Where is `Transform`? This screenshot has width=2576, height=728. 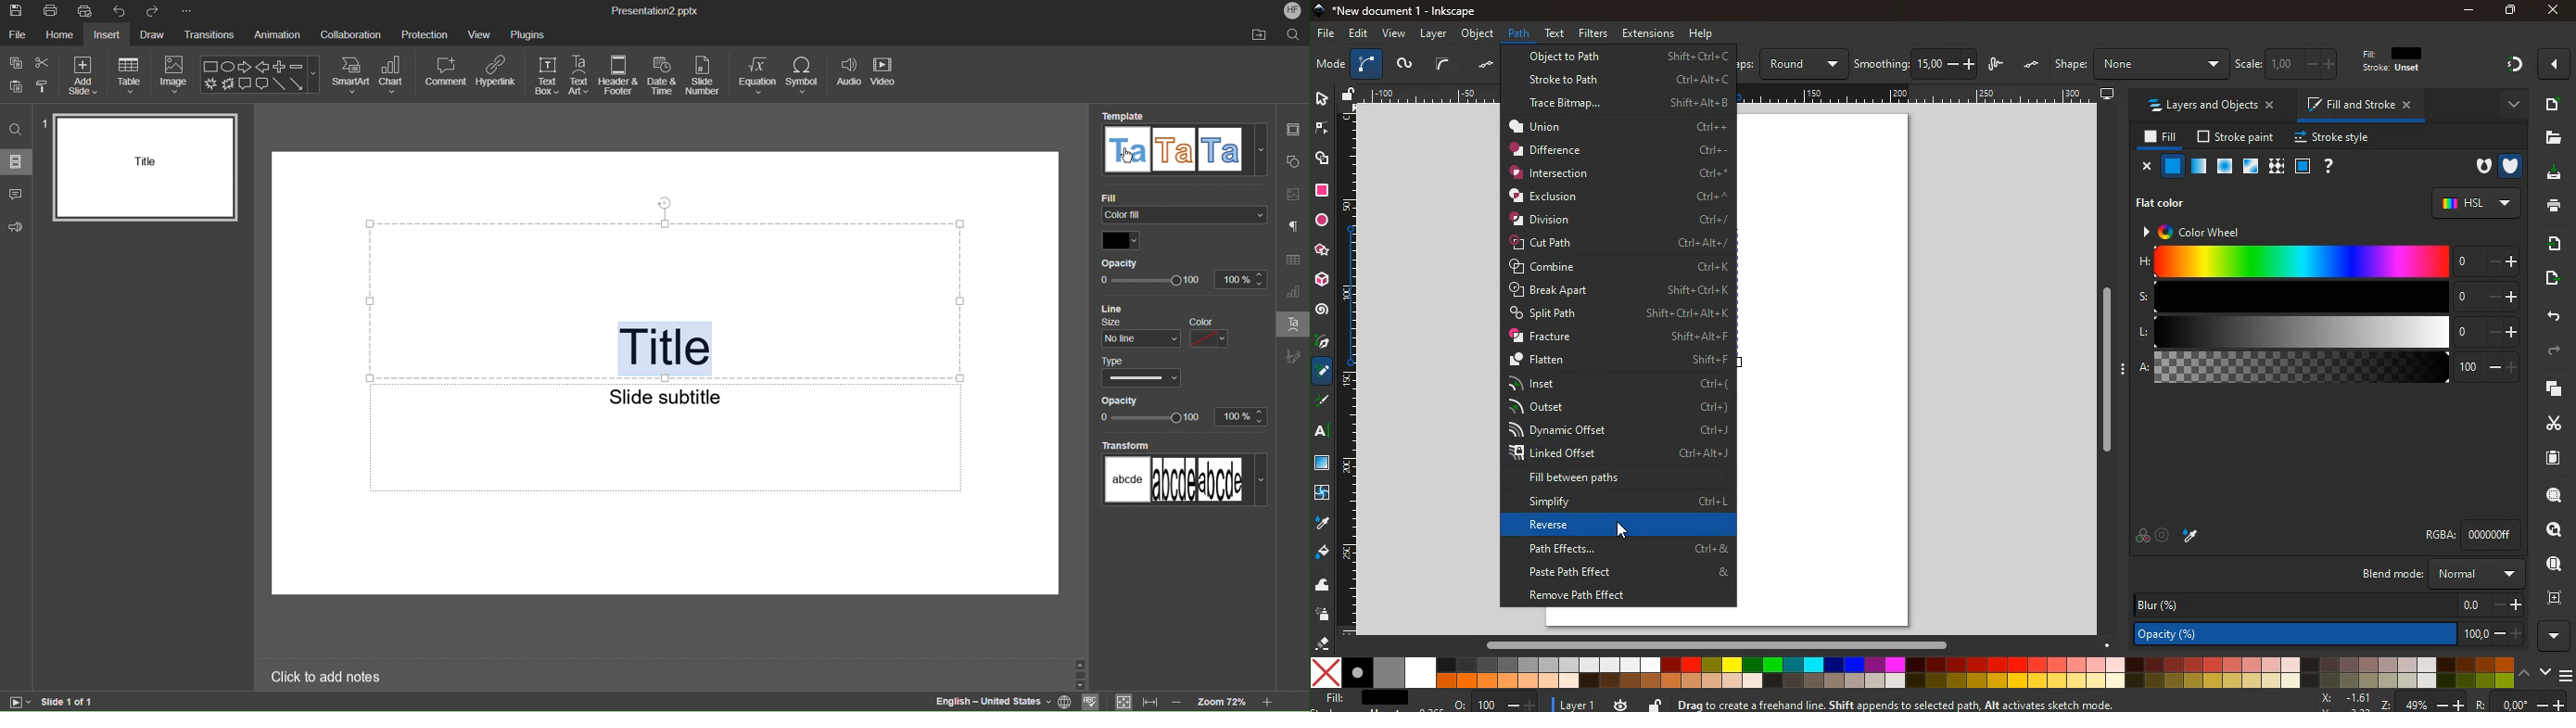
Transform is located at coordinates (1182, 477).